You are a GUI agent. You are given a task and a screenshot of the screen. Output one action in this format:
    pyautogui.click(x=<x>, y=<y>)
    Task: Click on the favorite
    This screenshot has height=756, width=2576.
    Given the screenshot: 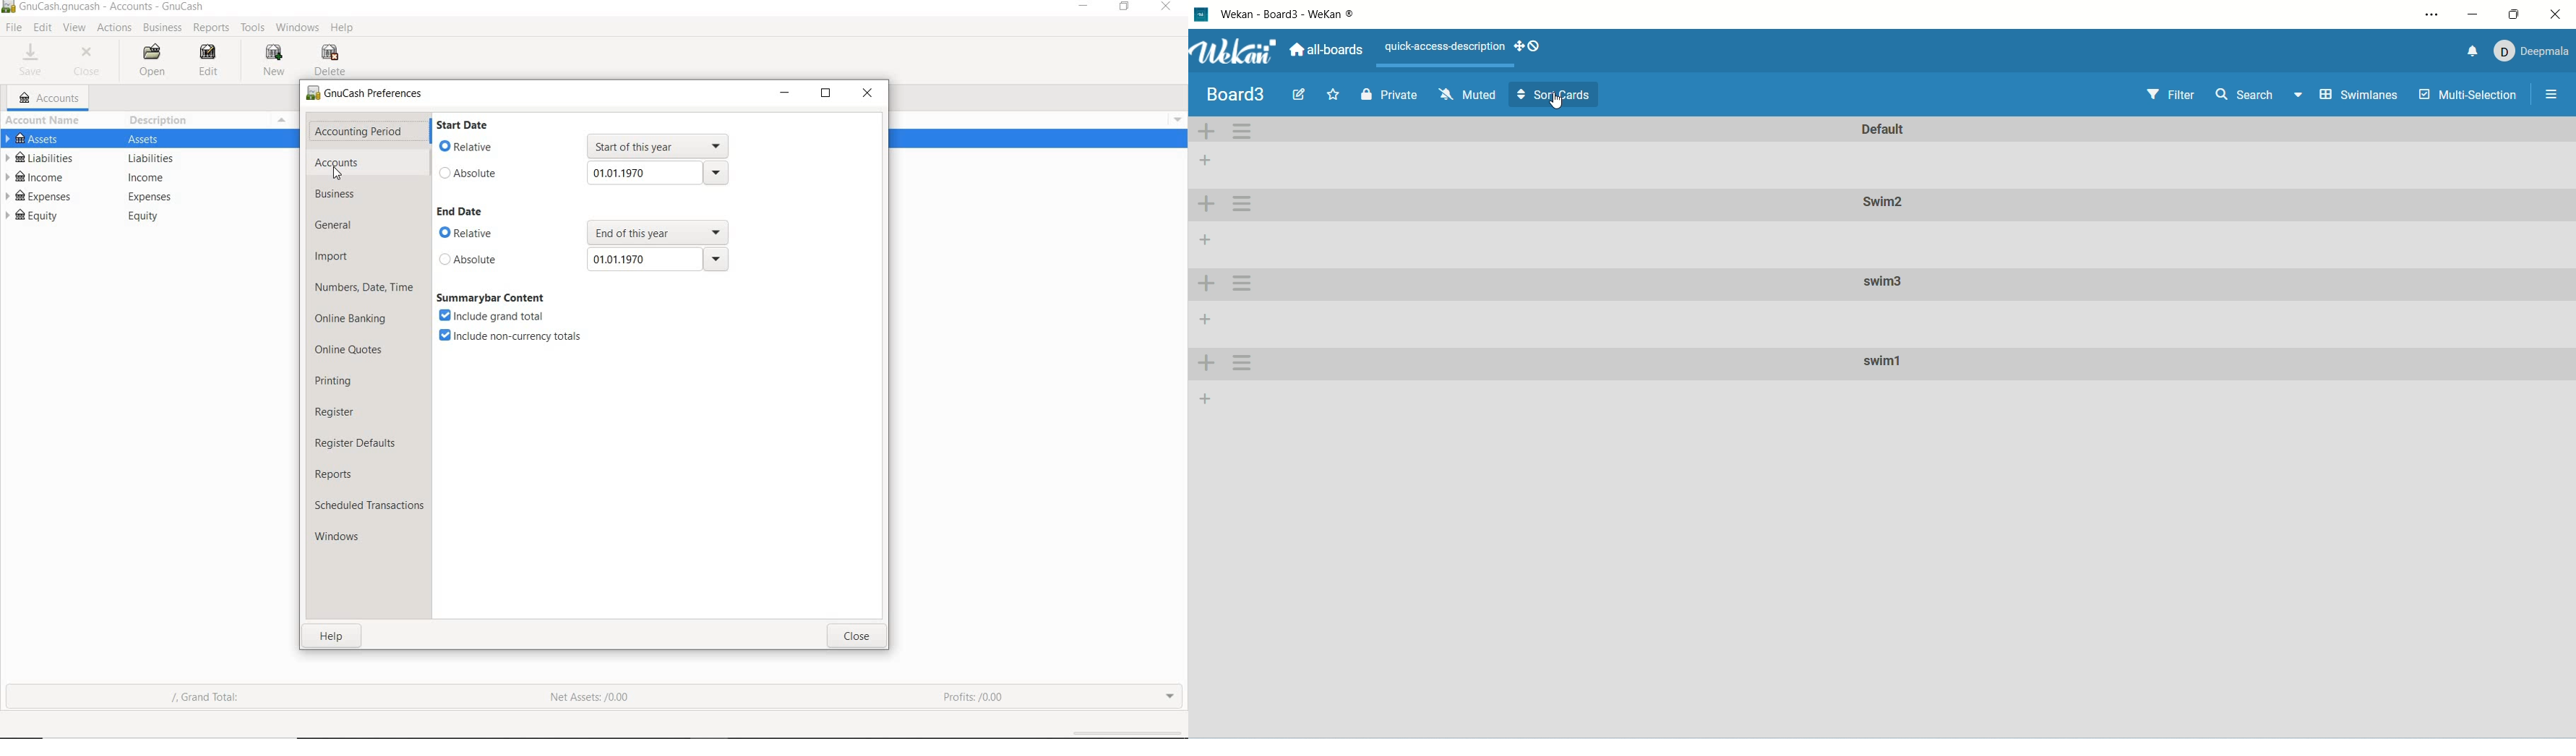 What is the action you would take?
    pyautogui.click(x=1334, y=94)
    